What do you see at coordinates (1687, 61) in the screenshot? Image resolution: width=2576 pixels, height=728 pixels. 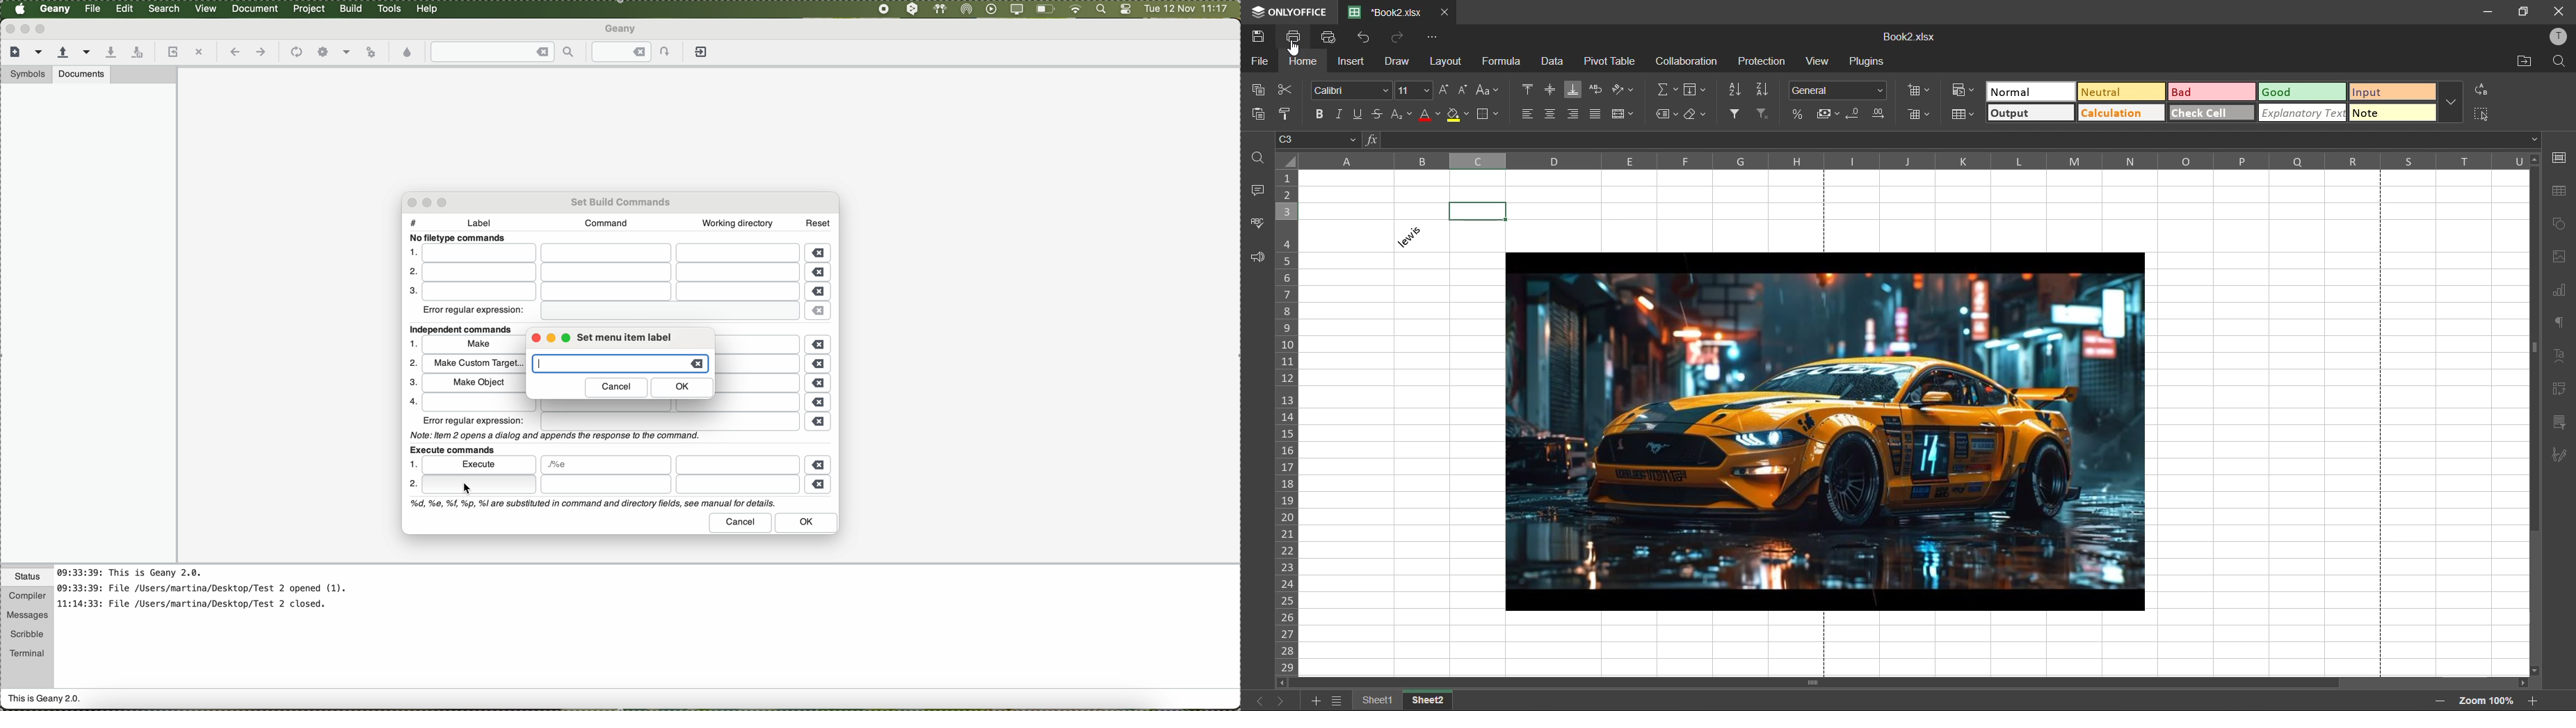 I see `collaboration` at bounding box center [1687, 61].